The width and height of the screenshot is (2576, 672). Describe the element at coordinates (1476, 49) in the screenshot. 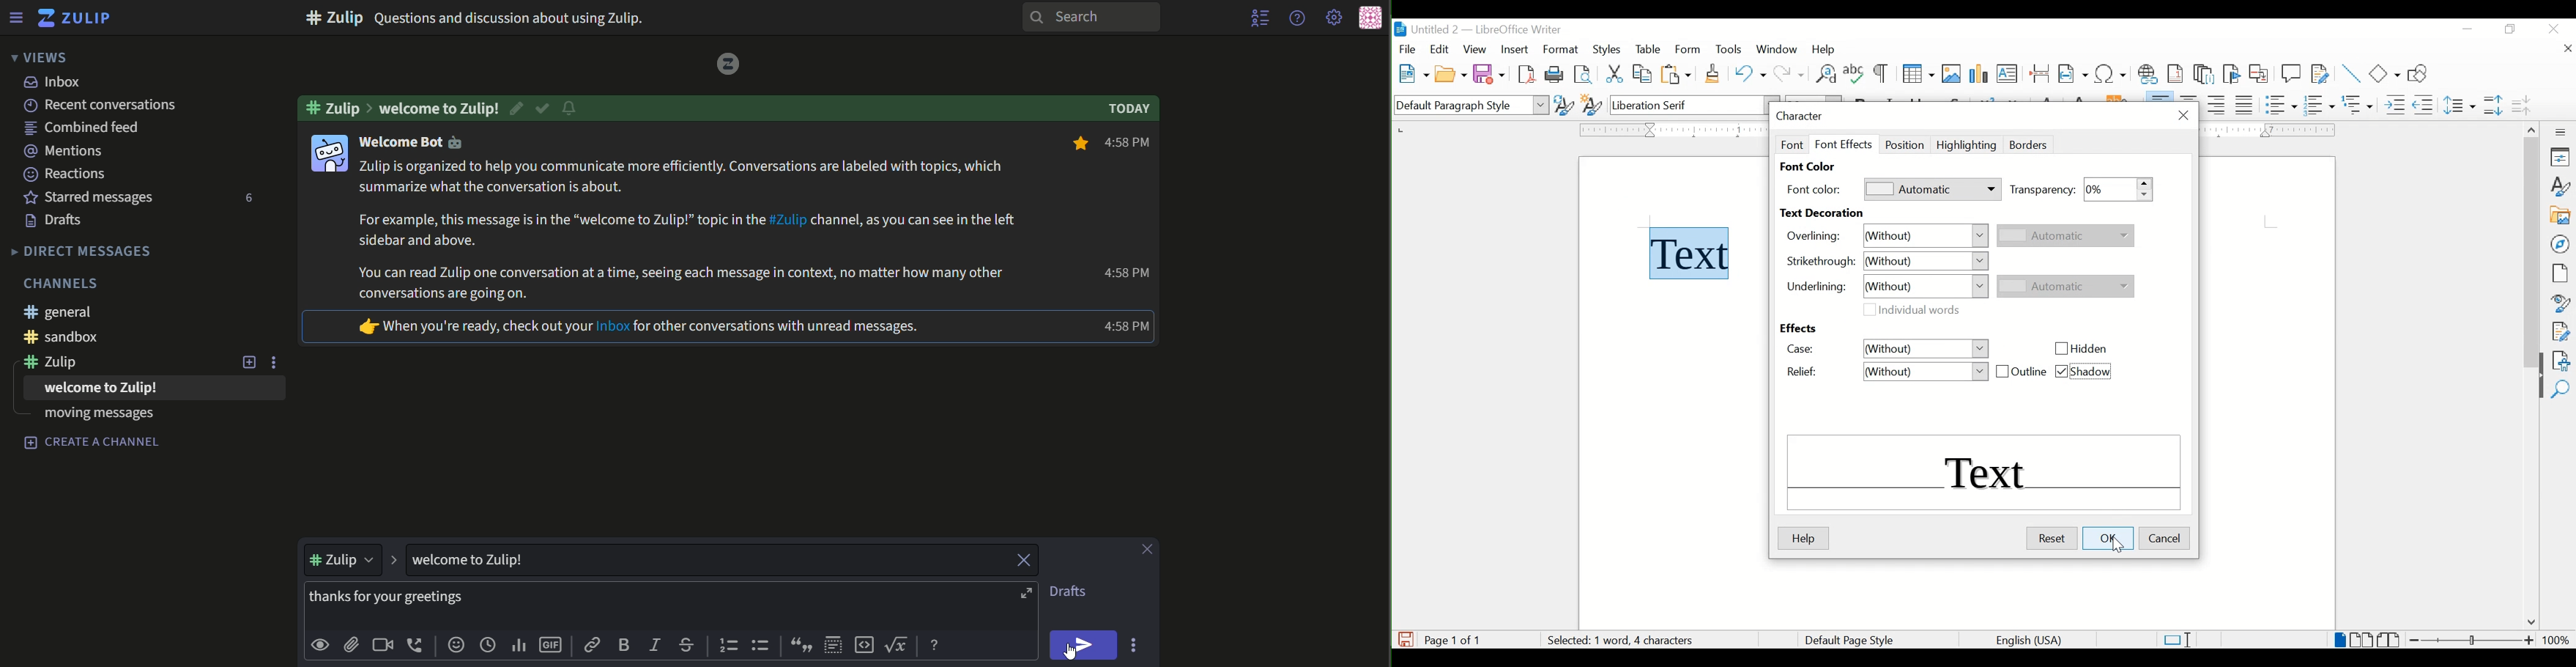

I see `view` at that location.